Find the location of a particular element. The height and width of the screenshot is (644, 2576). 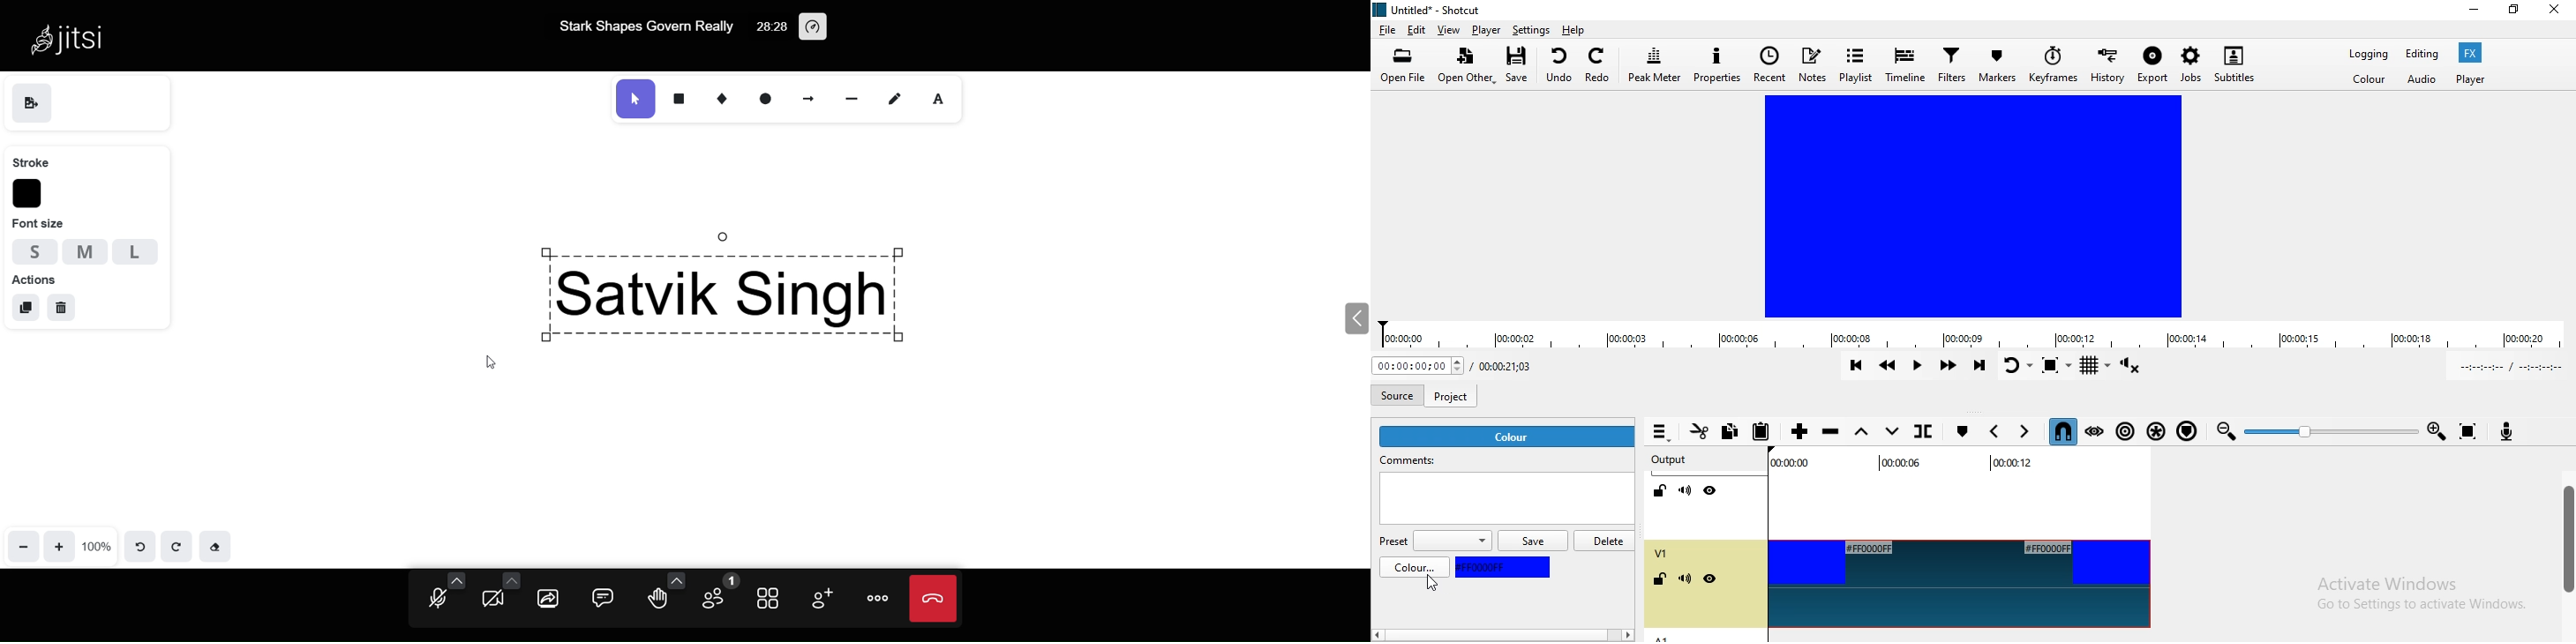

video track is located at coordinates (1958, 585).